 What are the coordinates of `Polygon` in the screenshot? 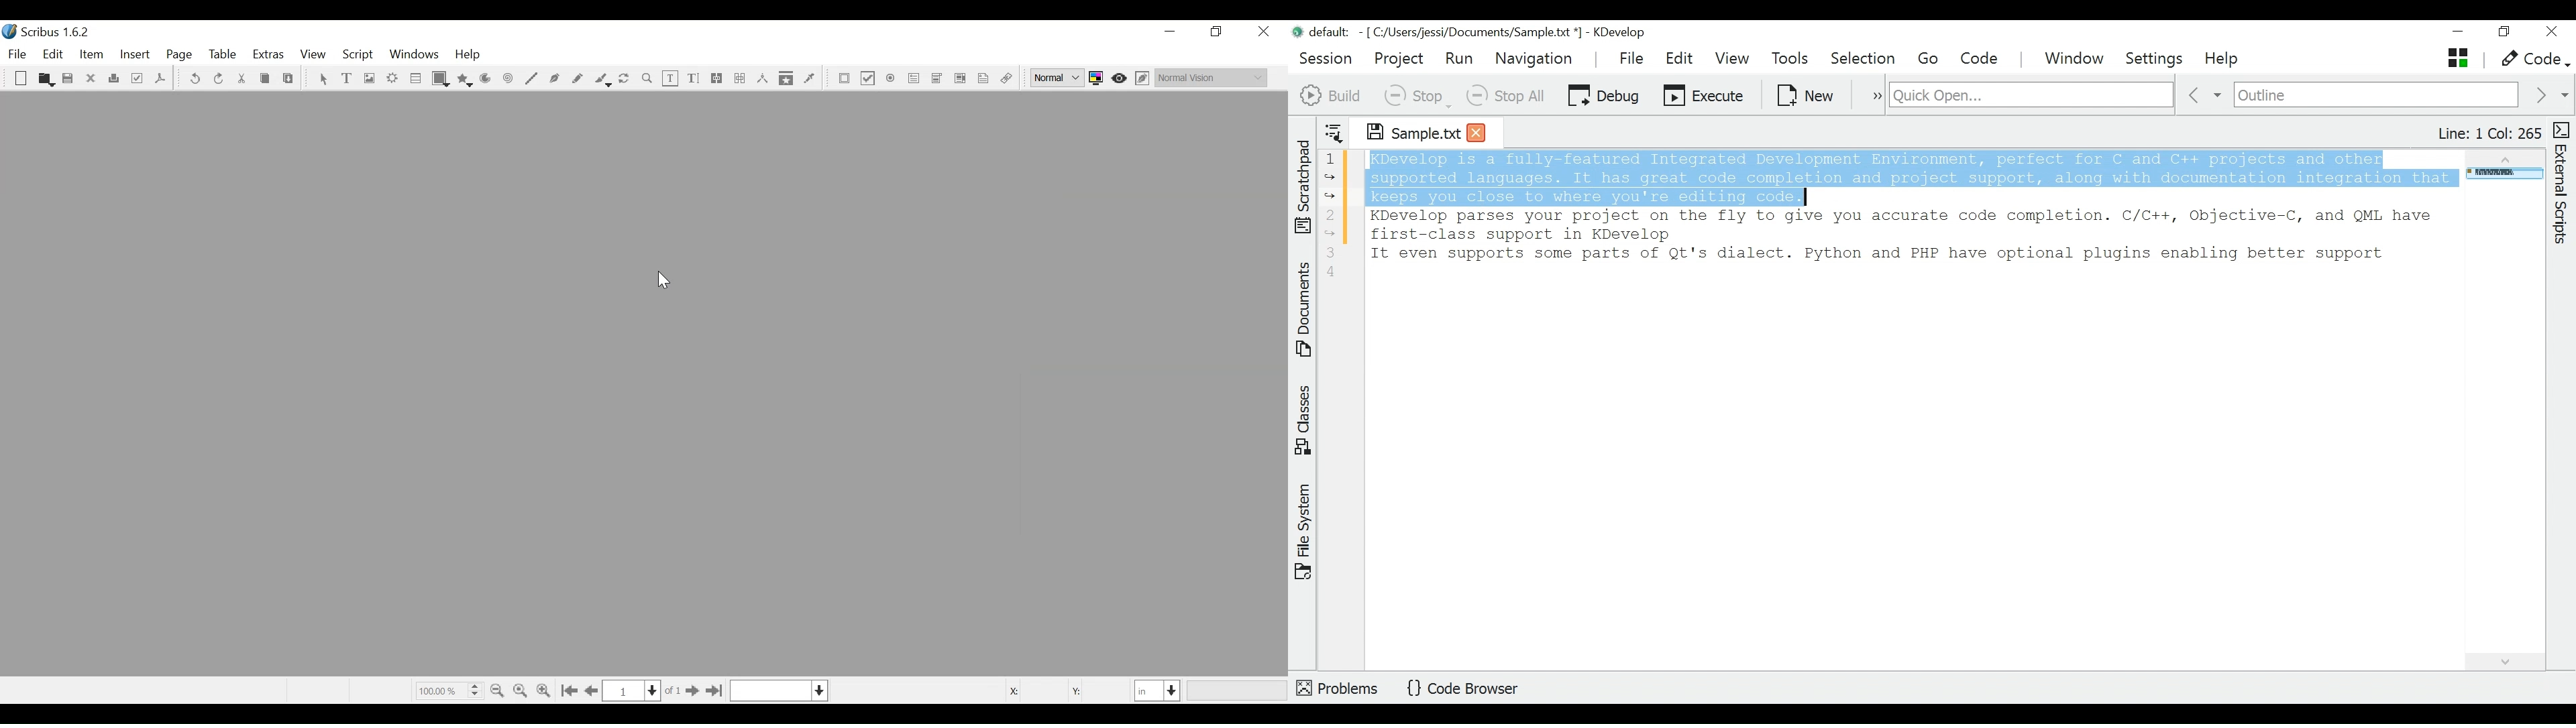 It's located at (466, 79).